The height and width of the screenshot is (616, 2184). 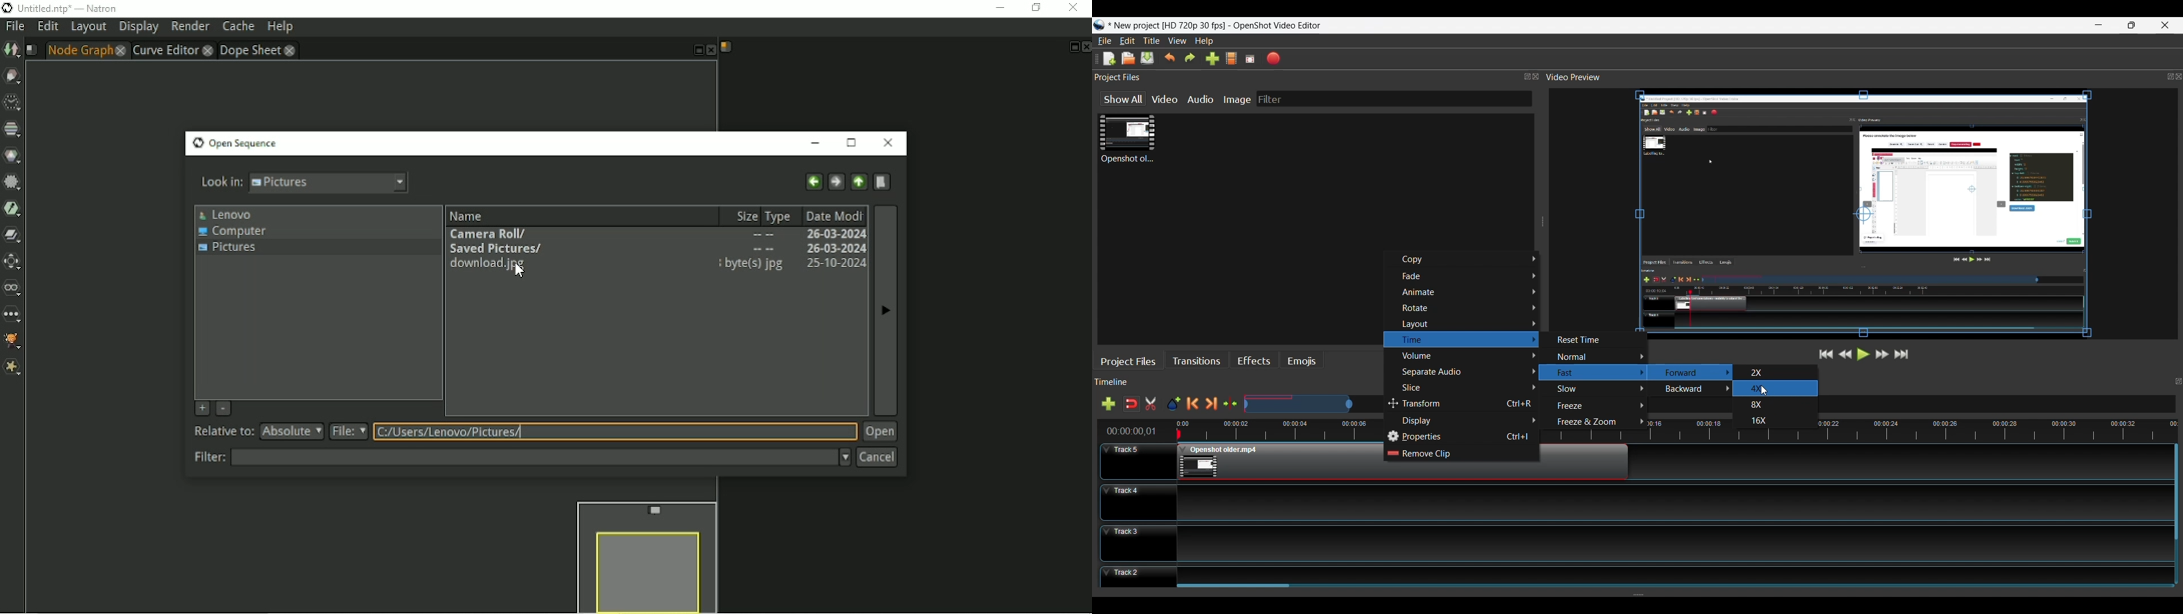 What do you see at coordinates (13, 315) in the screenshot?
I see `Other` at bounding box center [13, 315].